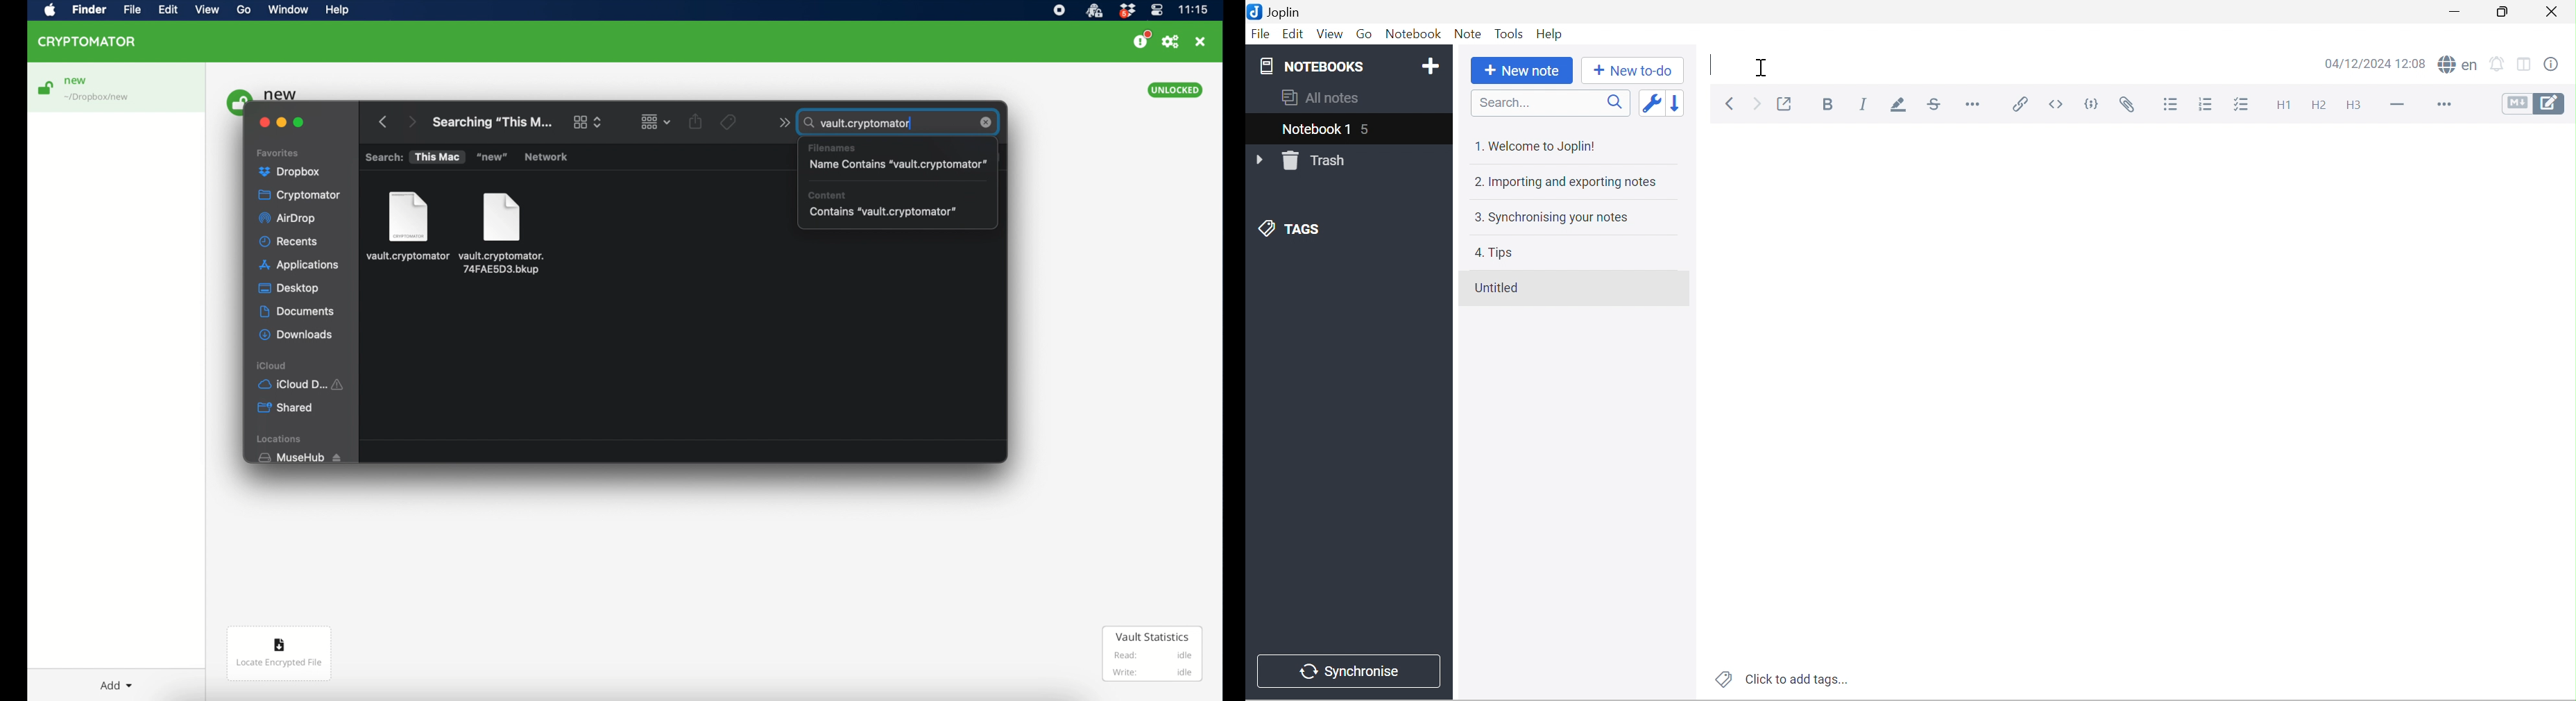 The width and height of the screenshot is (2576, 728). Describe the element at coordinates (492, 123) in the screenshot. I see `searching this m` at that location.